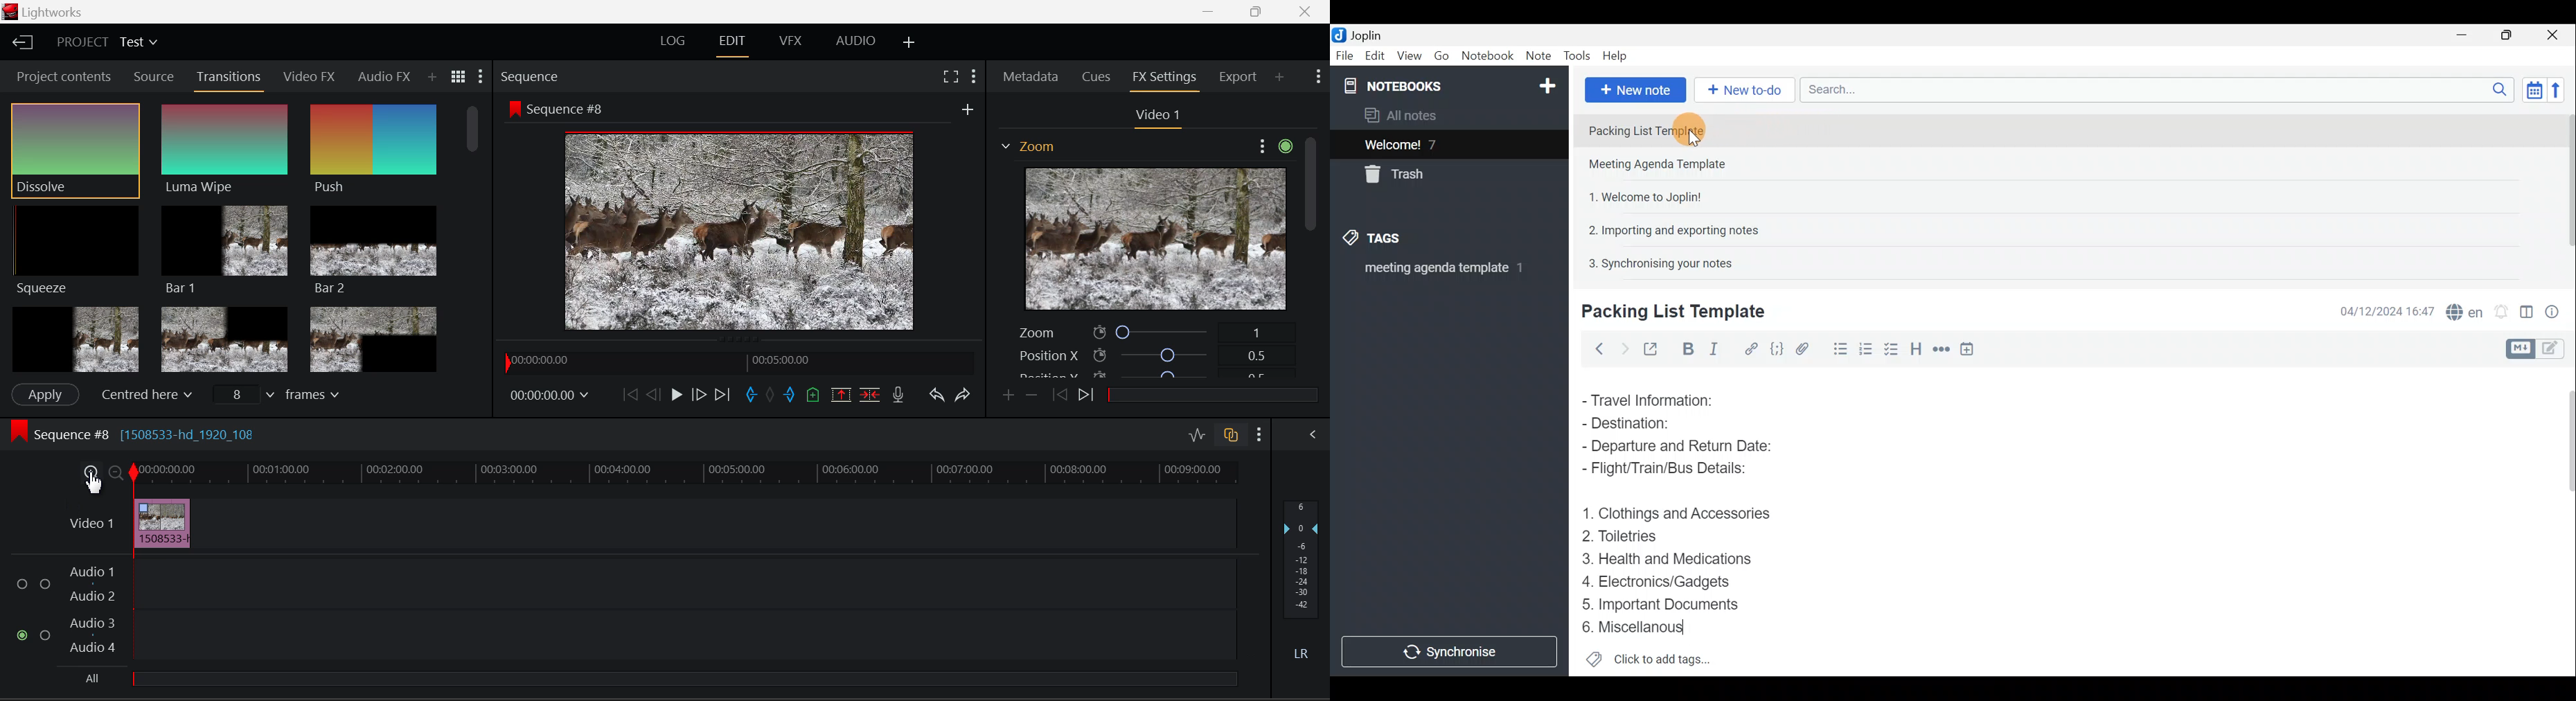  I want to click on New note, so click(1634, 88).